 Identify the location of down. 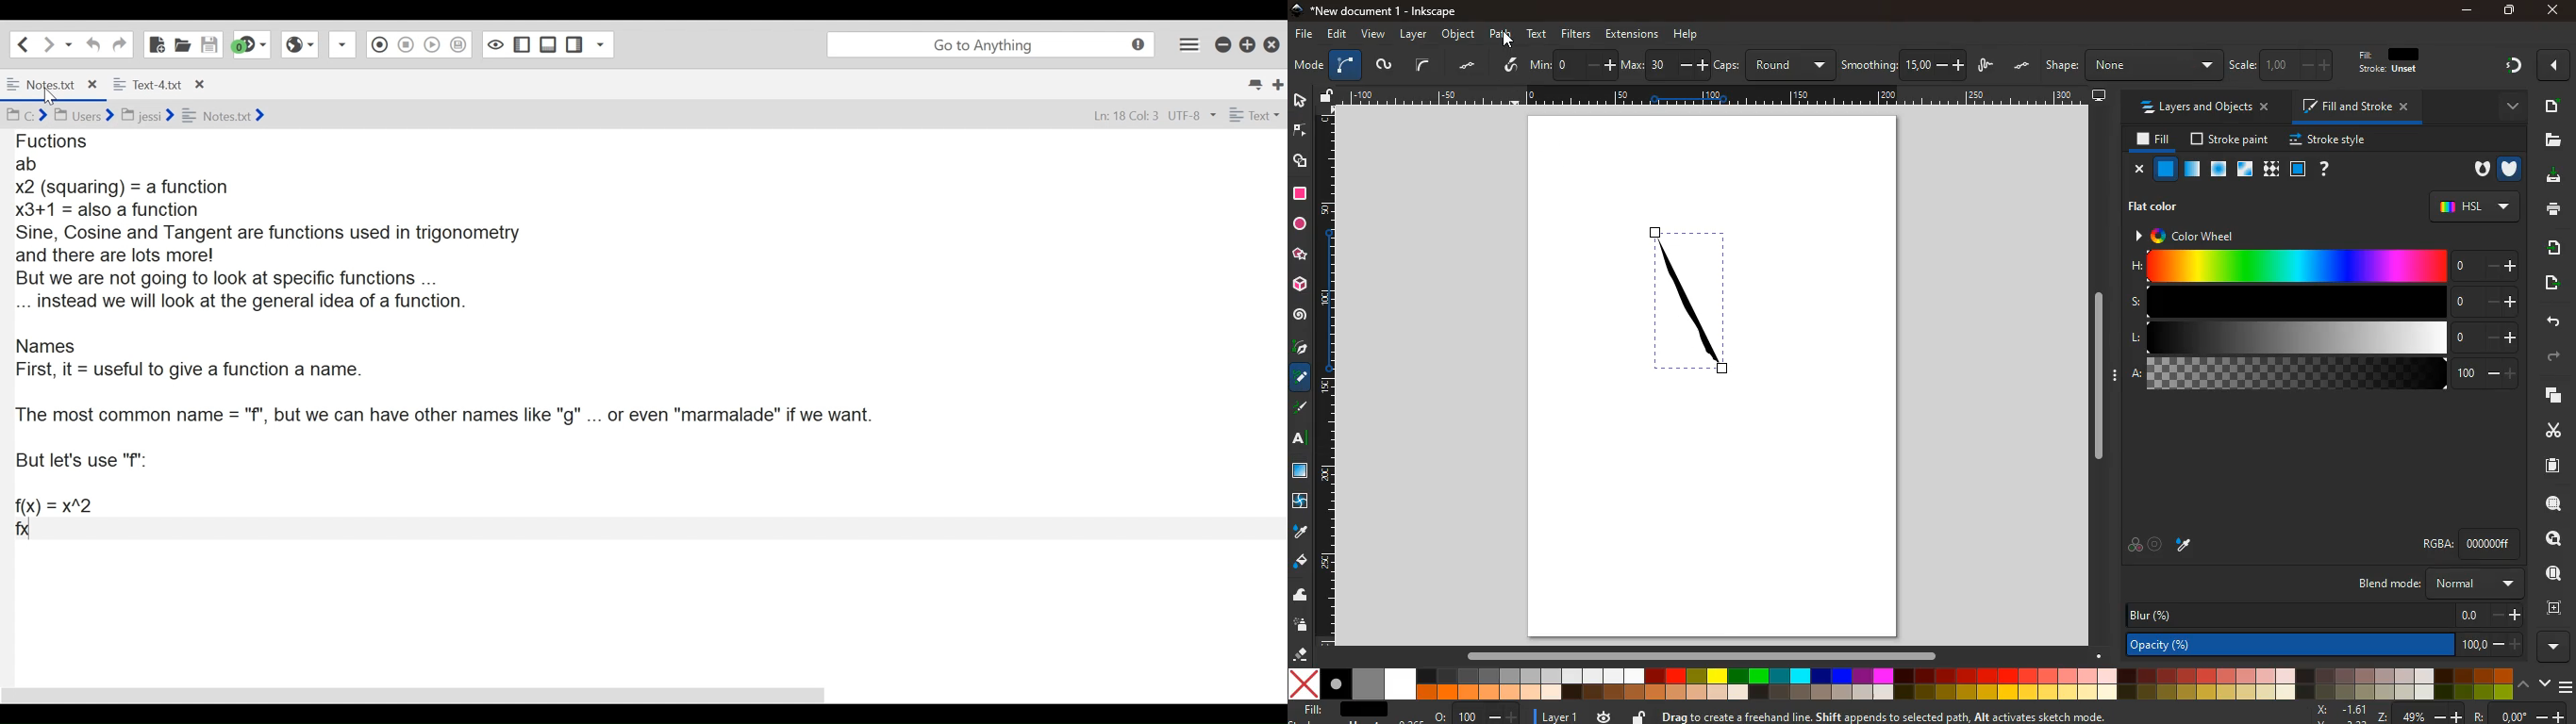
(2545, 682).